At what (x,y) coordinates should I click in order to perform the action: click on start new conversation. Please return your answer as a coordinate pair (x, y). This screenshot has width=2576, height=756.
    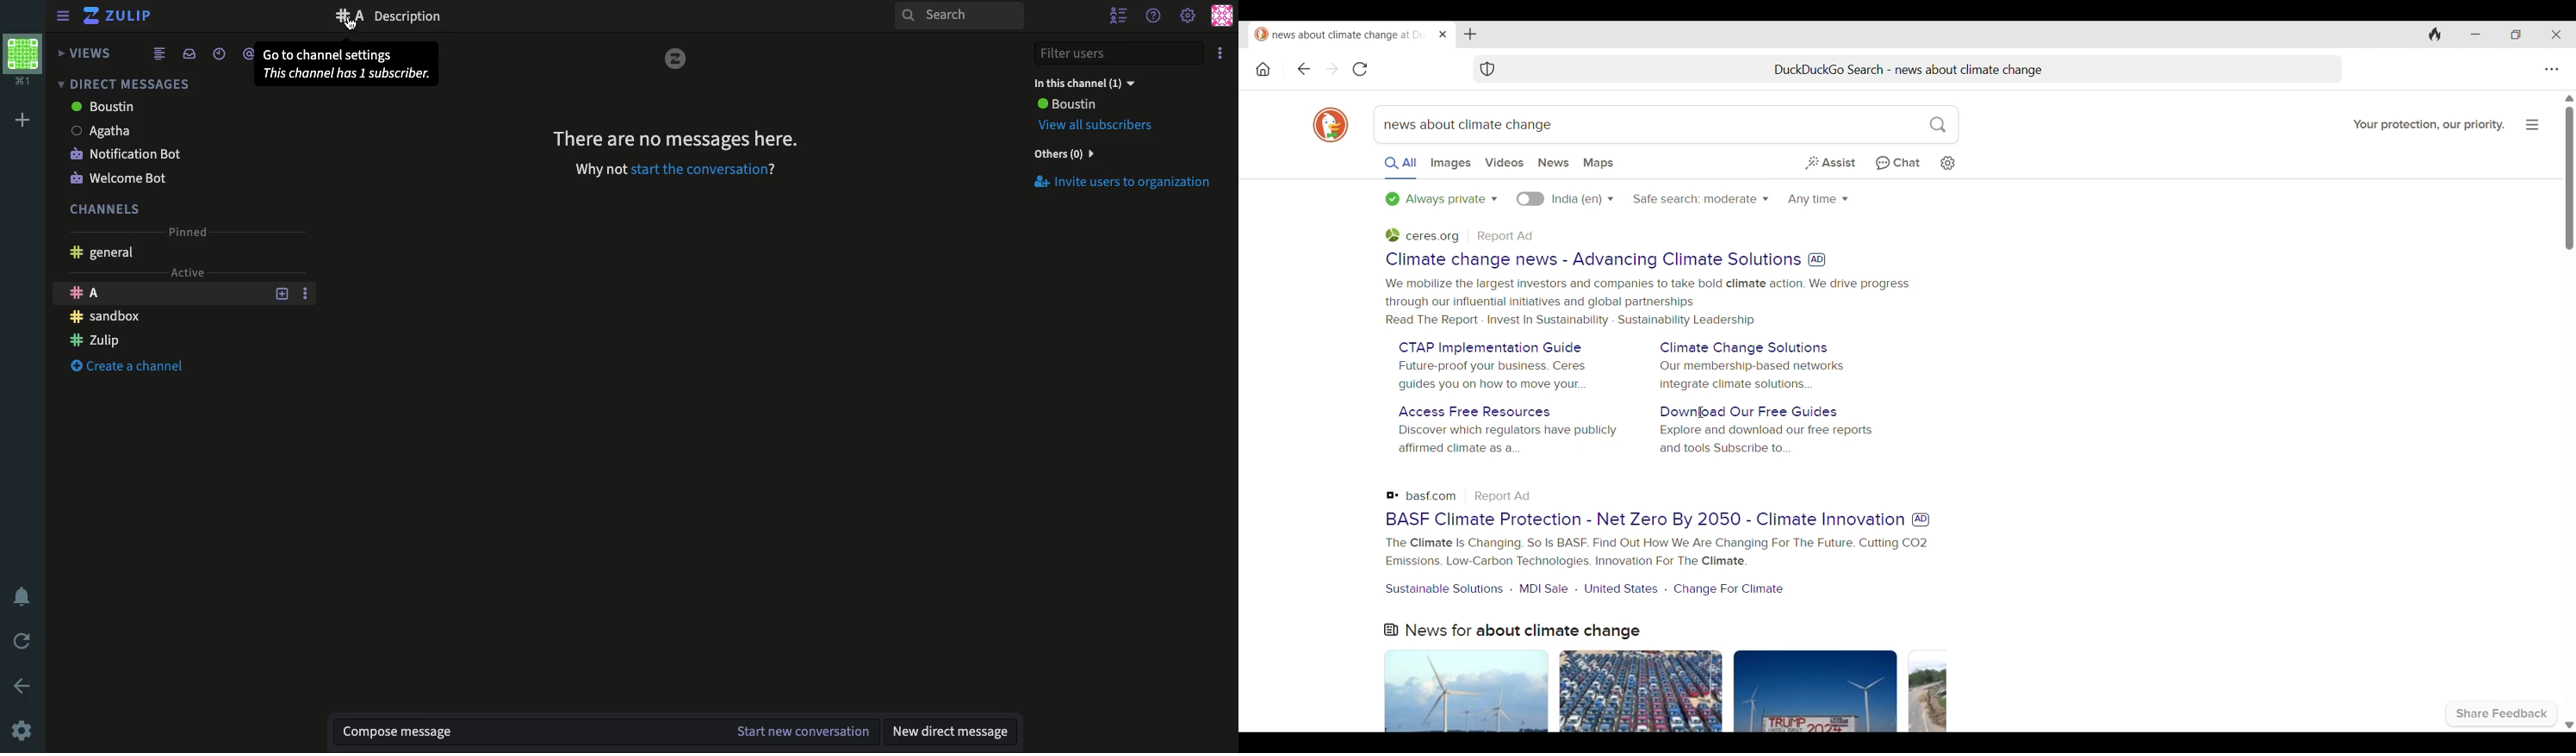
    Looking at the image, I should click on (801, 732).